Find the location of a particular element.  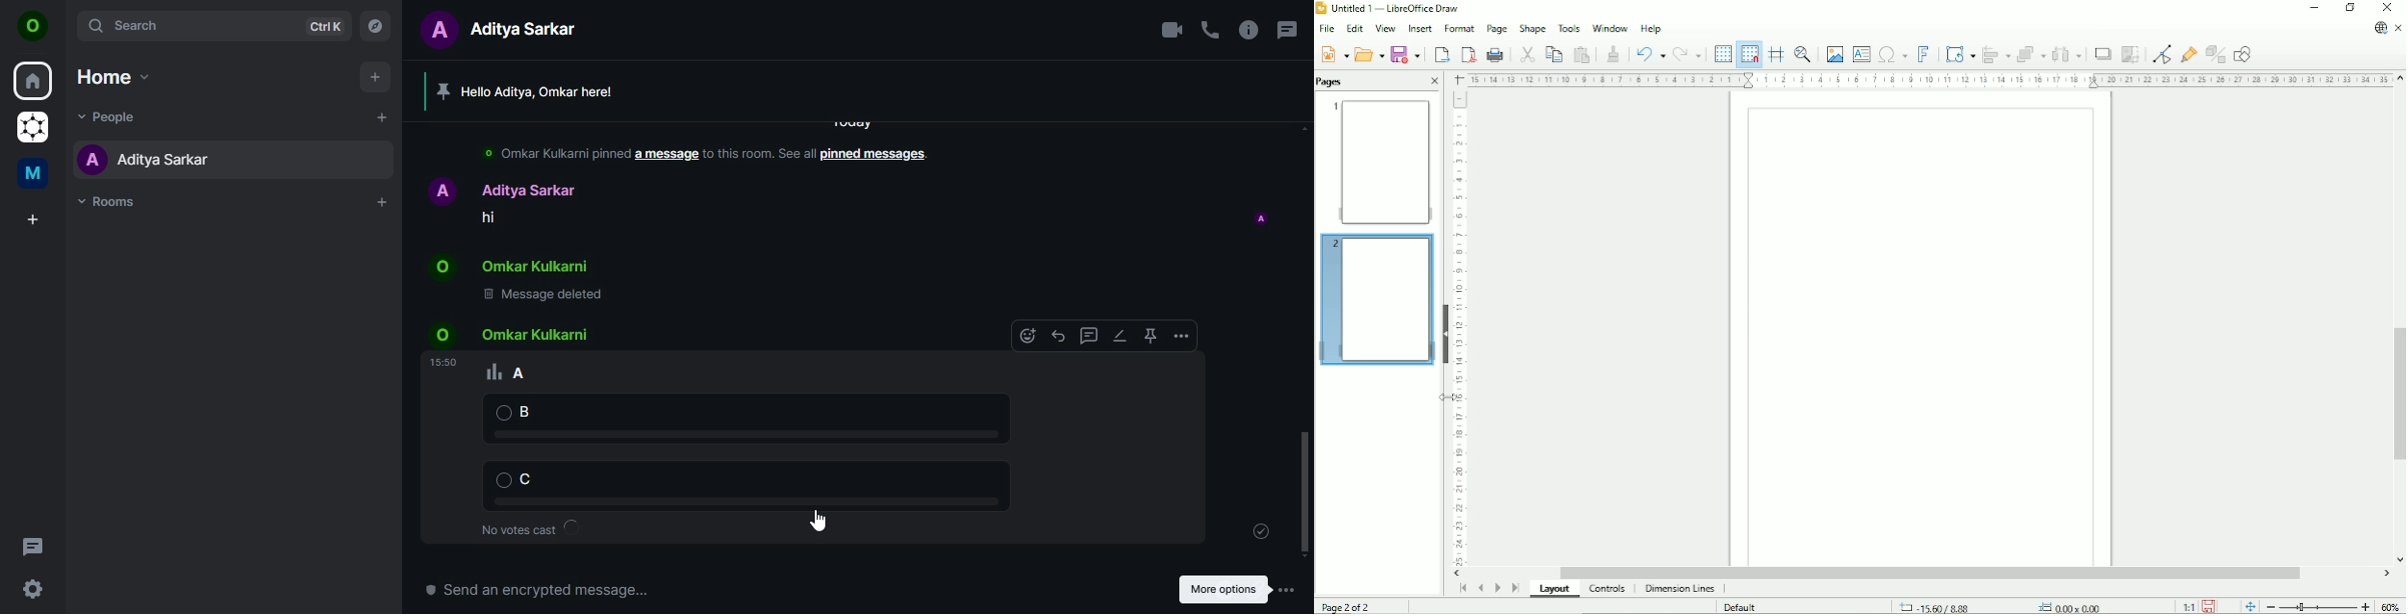

Default is located at coordinates (1742, 607).